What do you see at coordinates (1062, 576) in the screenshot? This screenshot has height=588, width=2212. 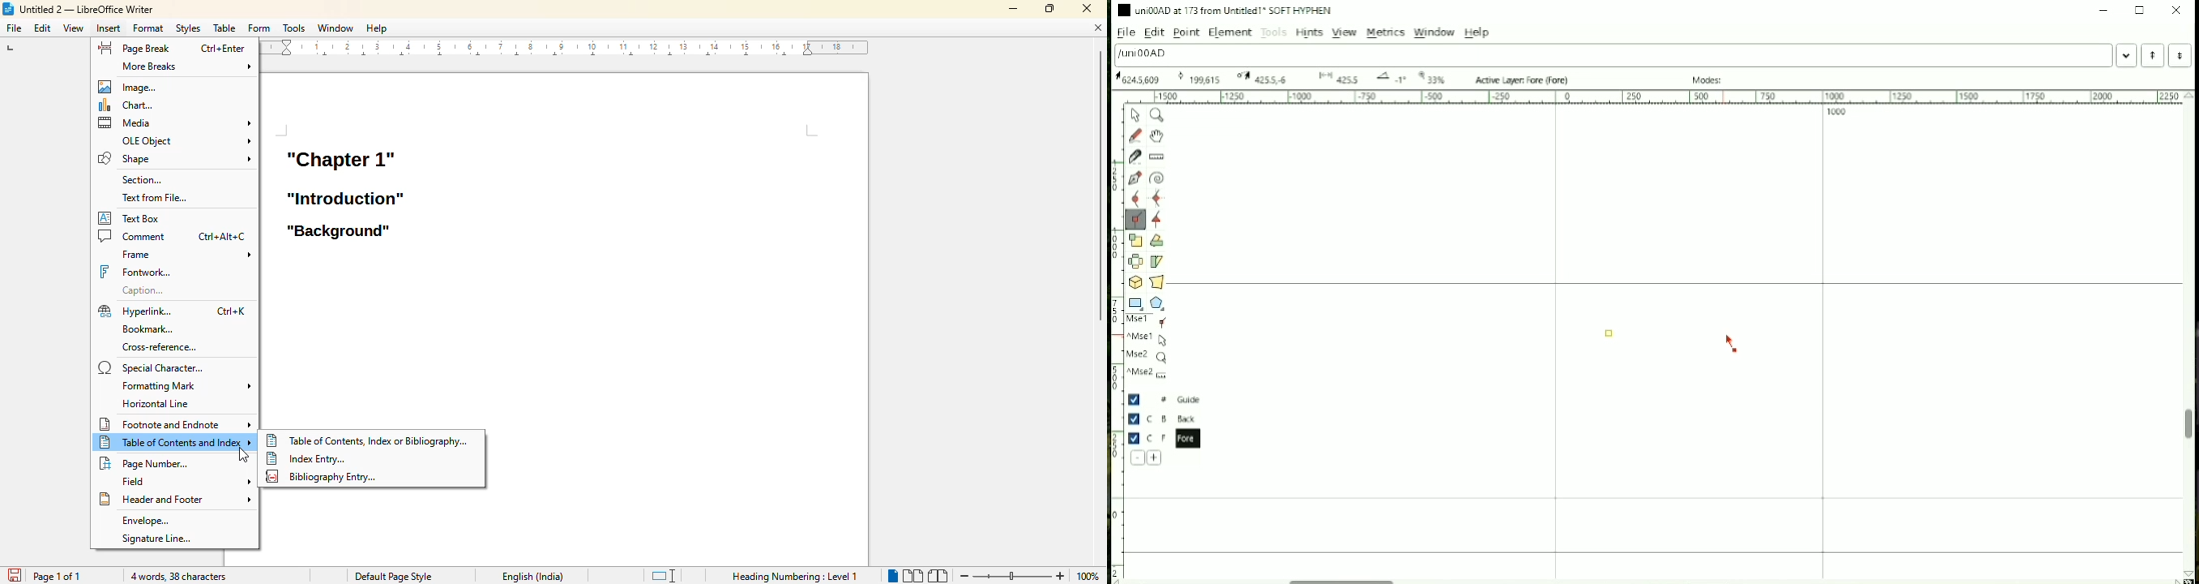 I see `zoom in` at bounding box center [1062, 576].